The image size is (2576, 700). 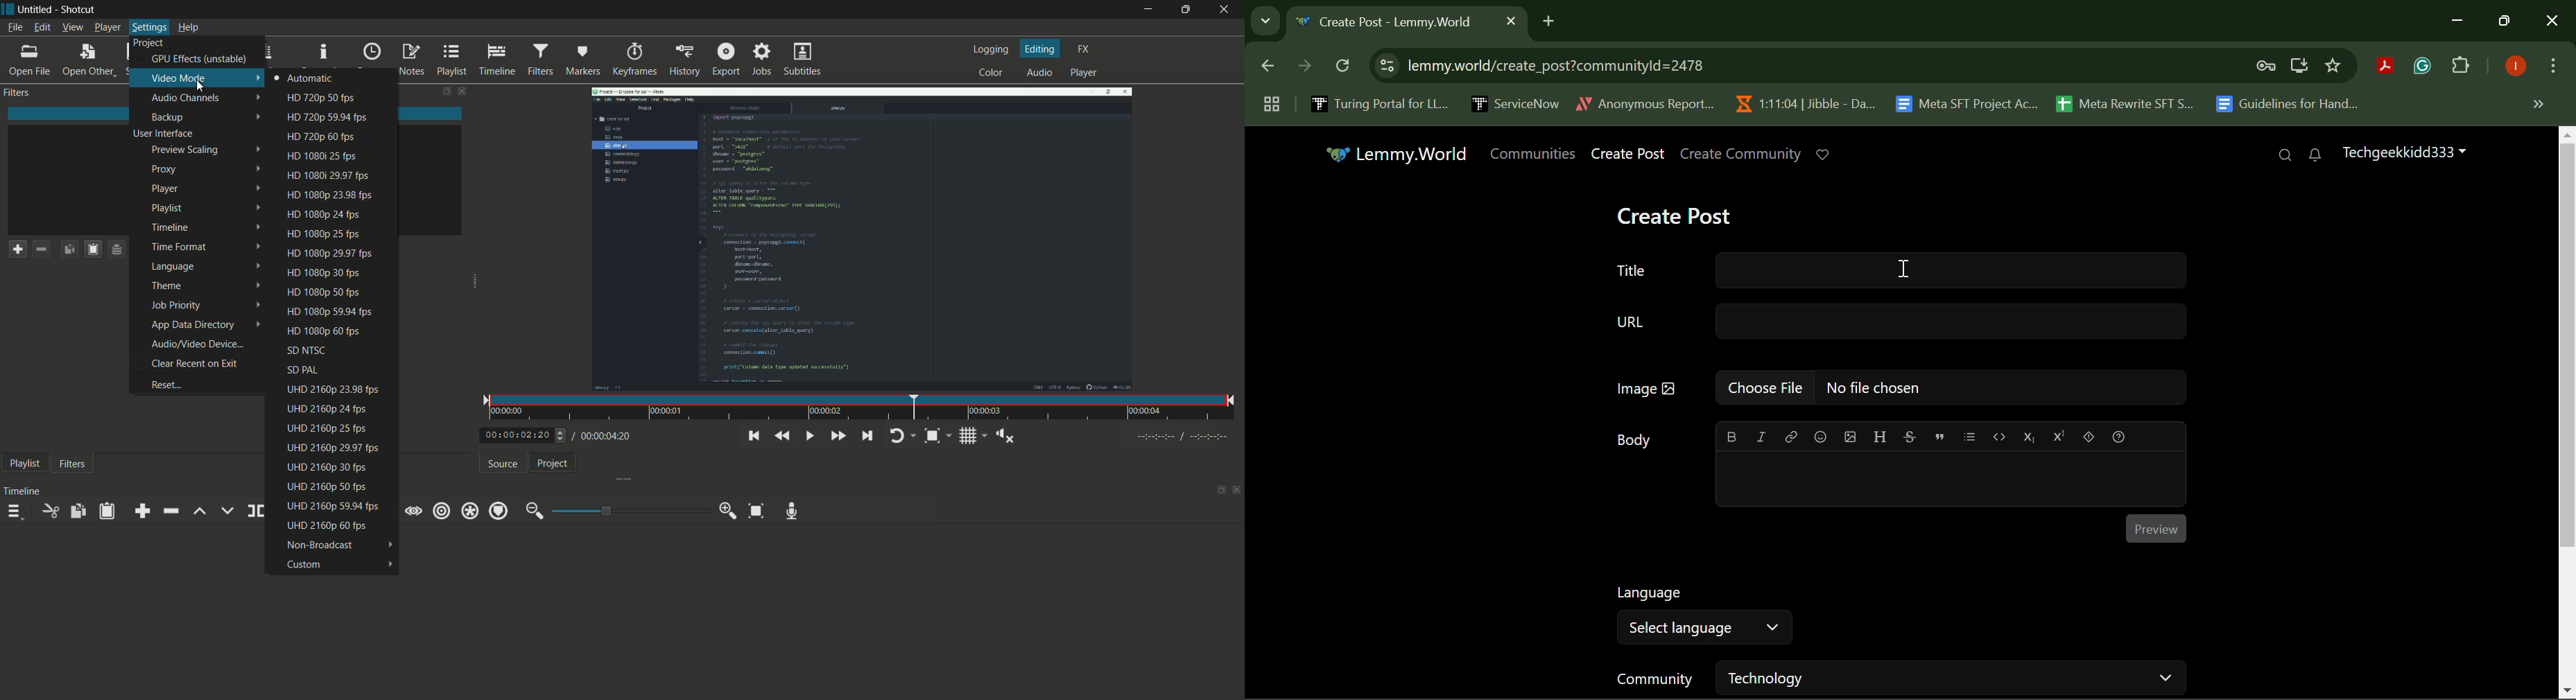 What do you see at coordinates (338, 98) in the screenshot?
I see `hd 720p 50 fps` at bounding box center [338, 98].